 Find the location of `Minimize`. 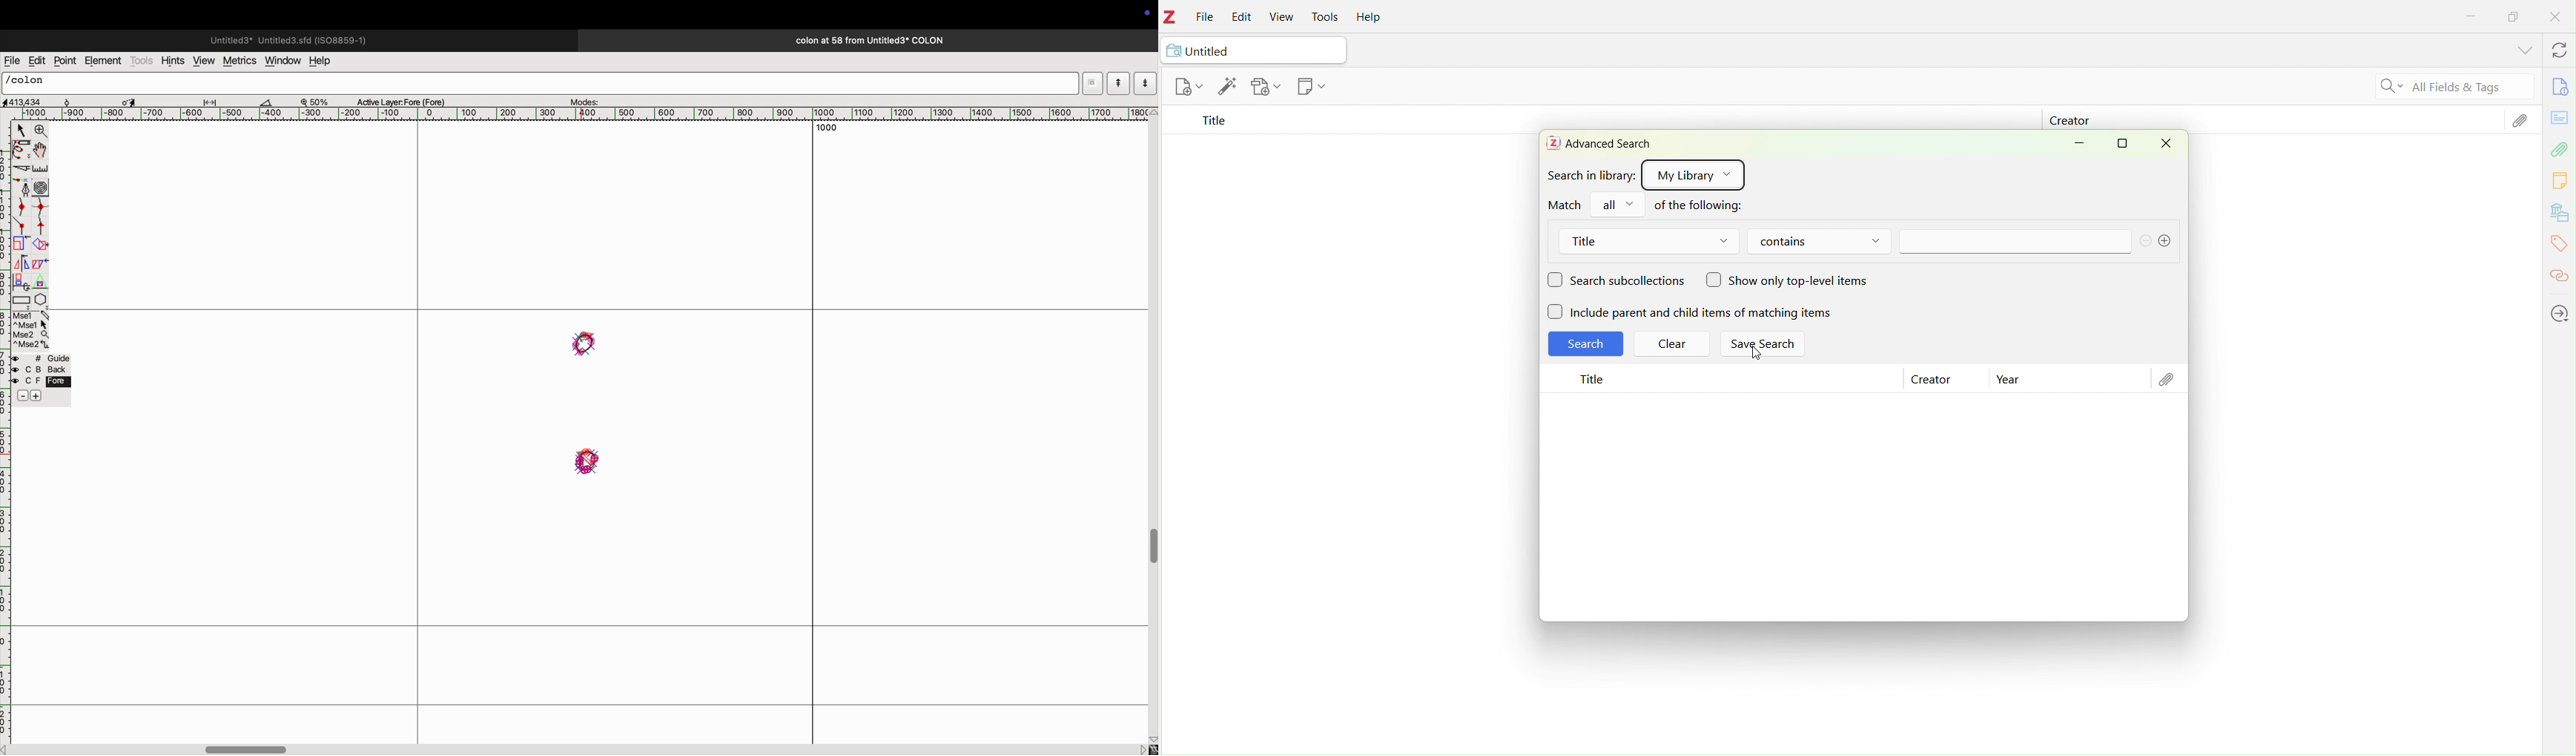

Minimize is located at coordinates (2085, 145).